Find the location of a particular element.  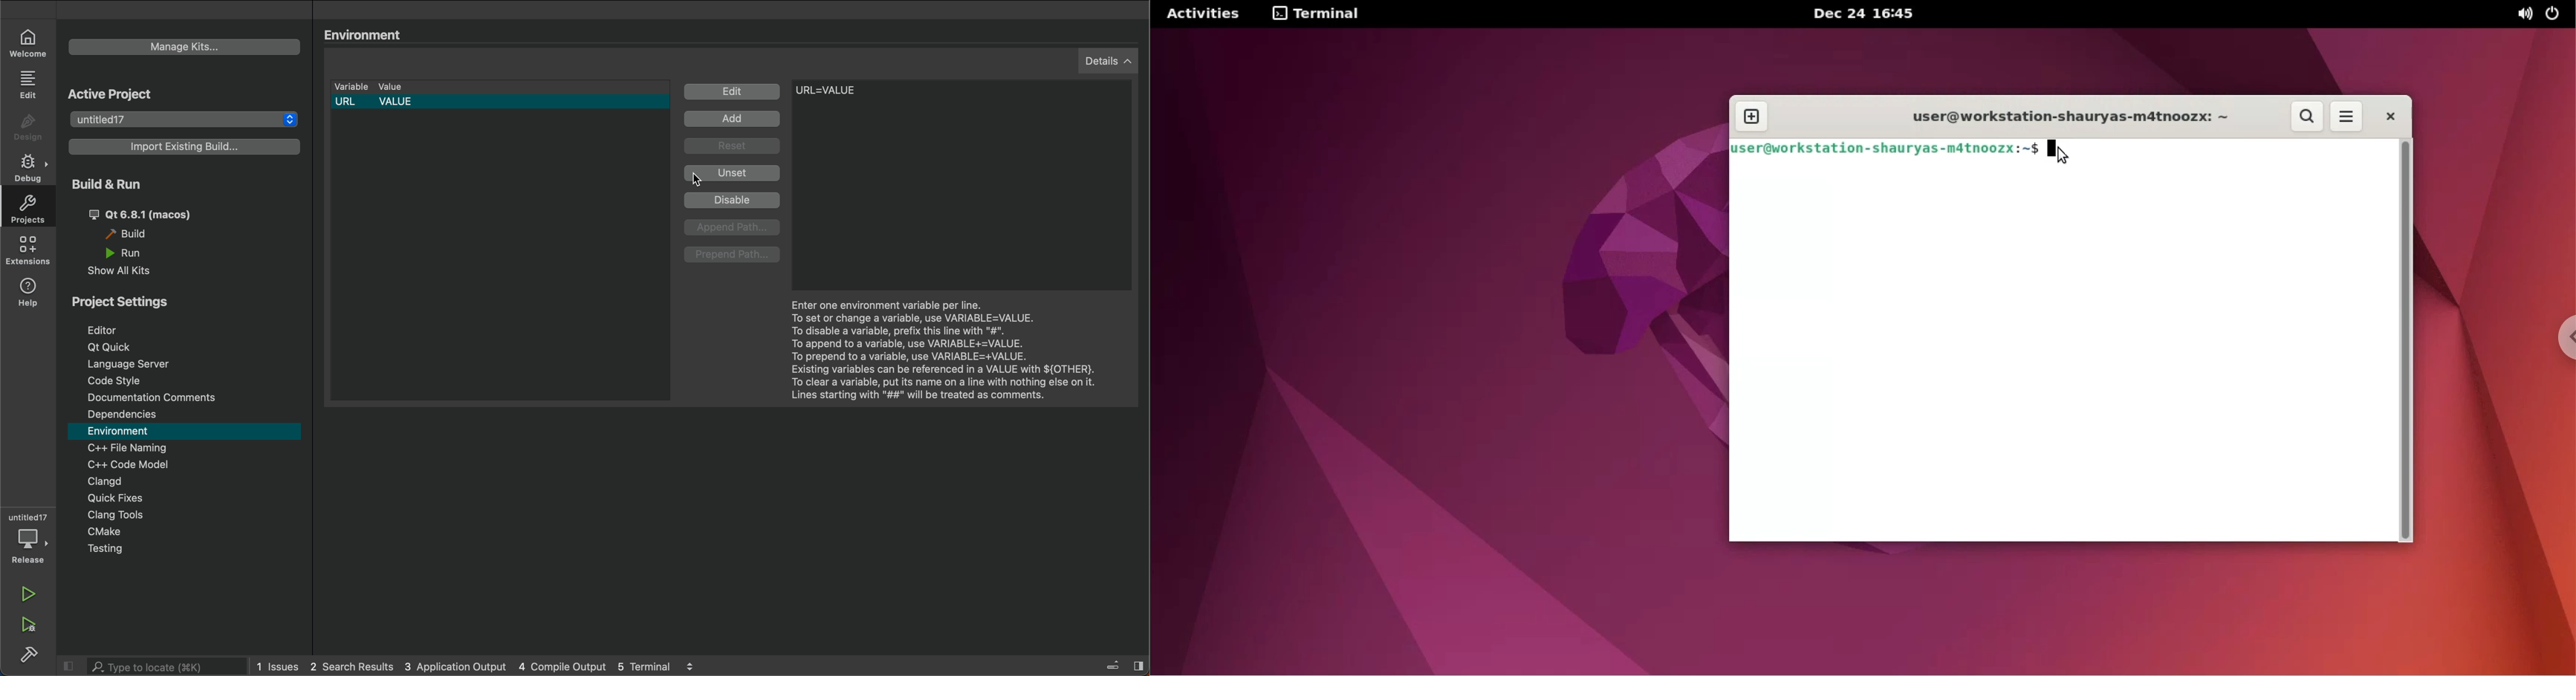

testing is located at coordinates (106, 551).